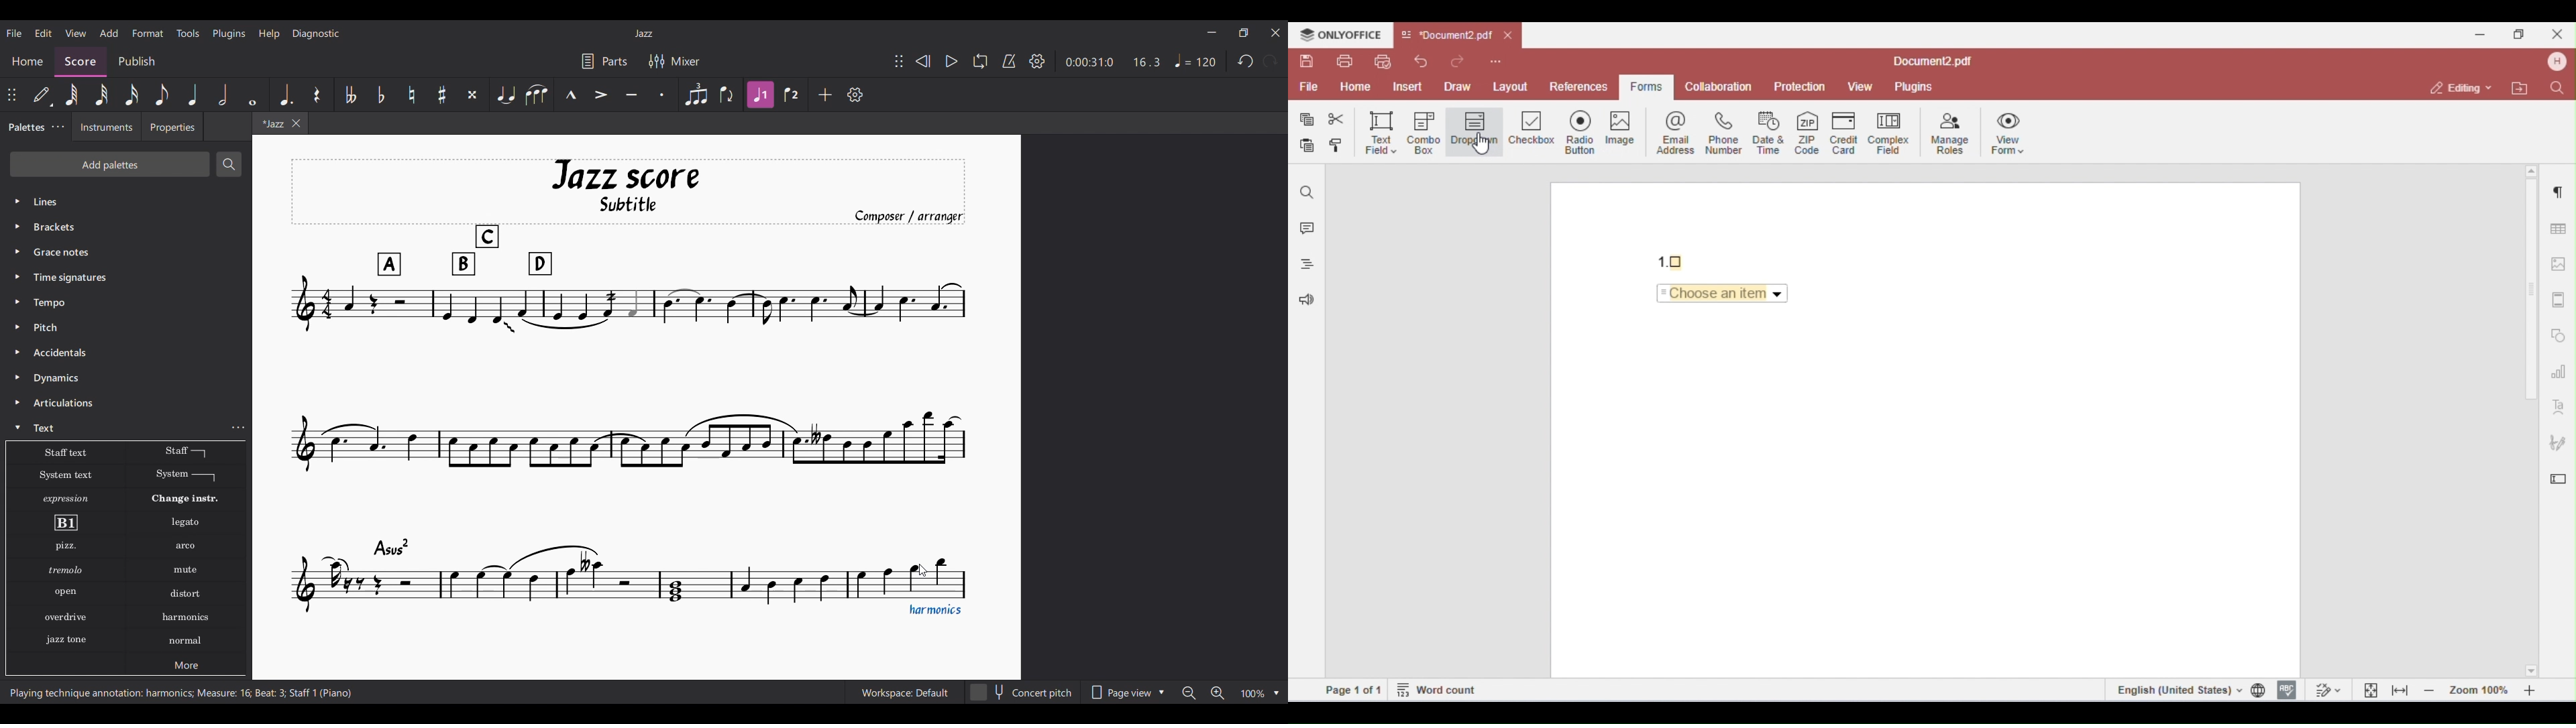 The width and height of the screenshot is (2576, 728). I want to click on Change position, so click(899, 61).